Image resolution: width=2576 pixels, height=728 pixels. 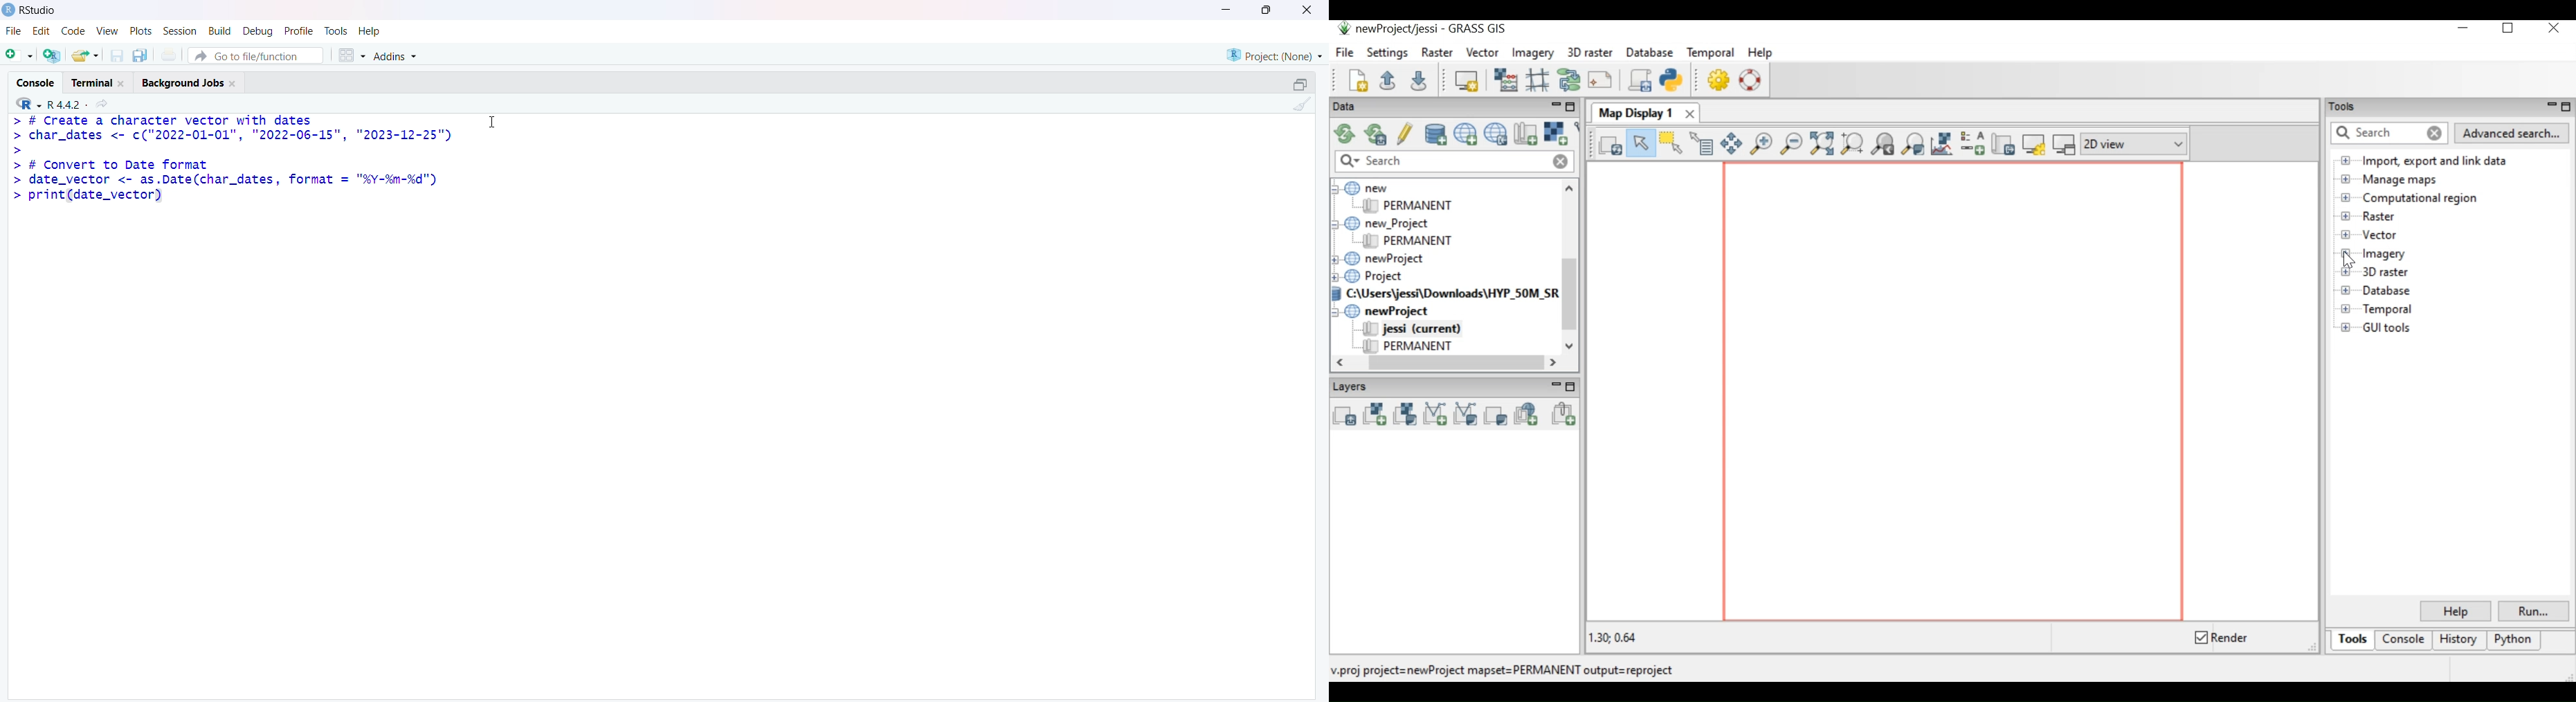 What do you see at coordinates (19, 54) in the screenshot?
I see `New File` at bounding box center [19, 54].